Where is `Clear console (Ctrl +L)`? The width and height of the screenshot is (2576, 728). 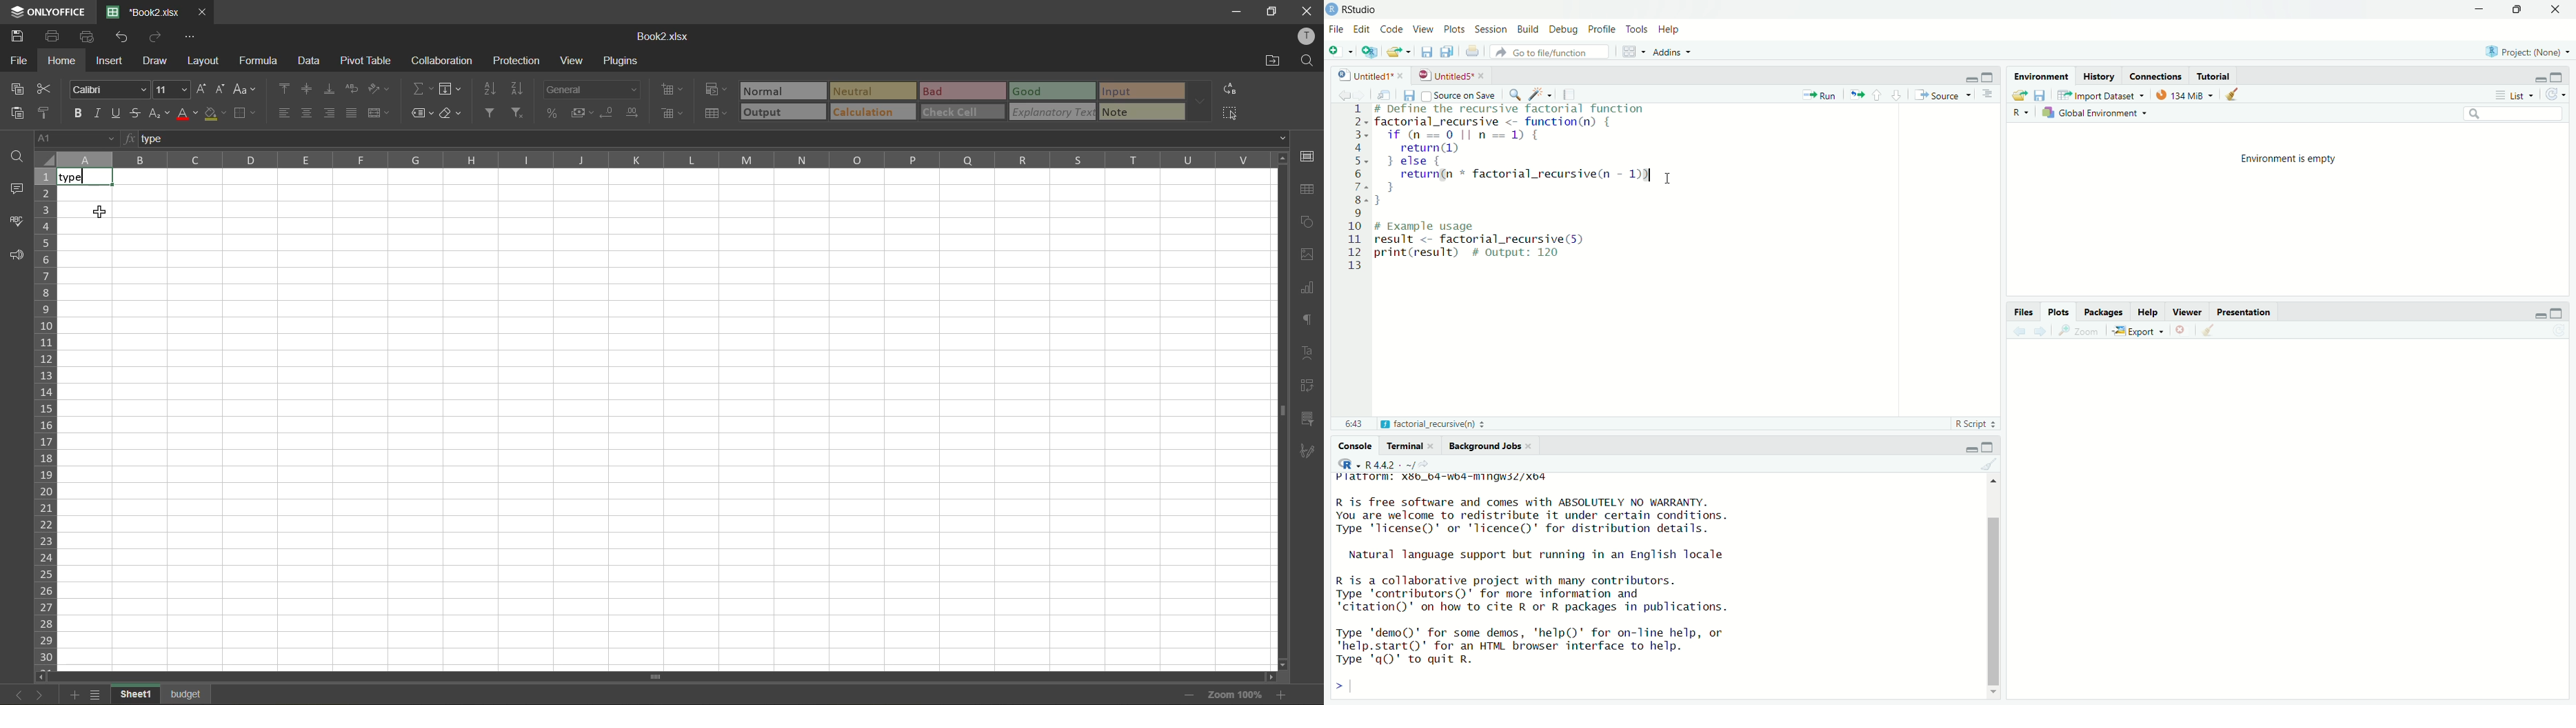 Clear console (Ctrl +L) is located at coordinates (1995, 465).